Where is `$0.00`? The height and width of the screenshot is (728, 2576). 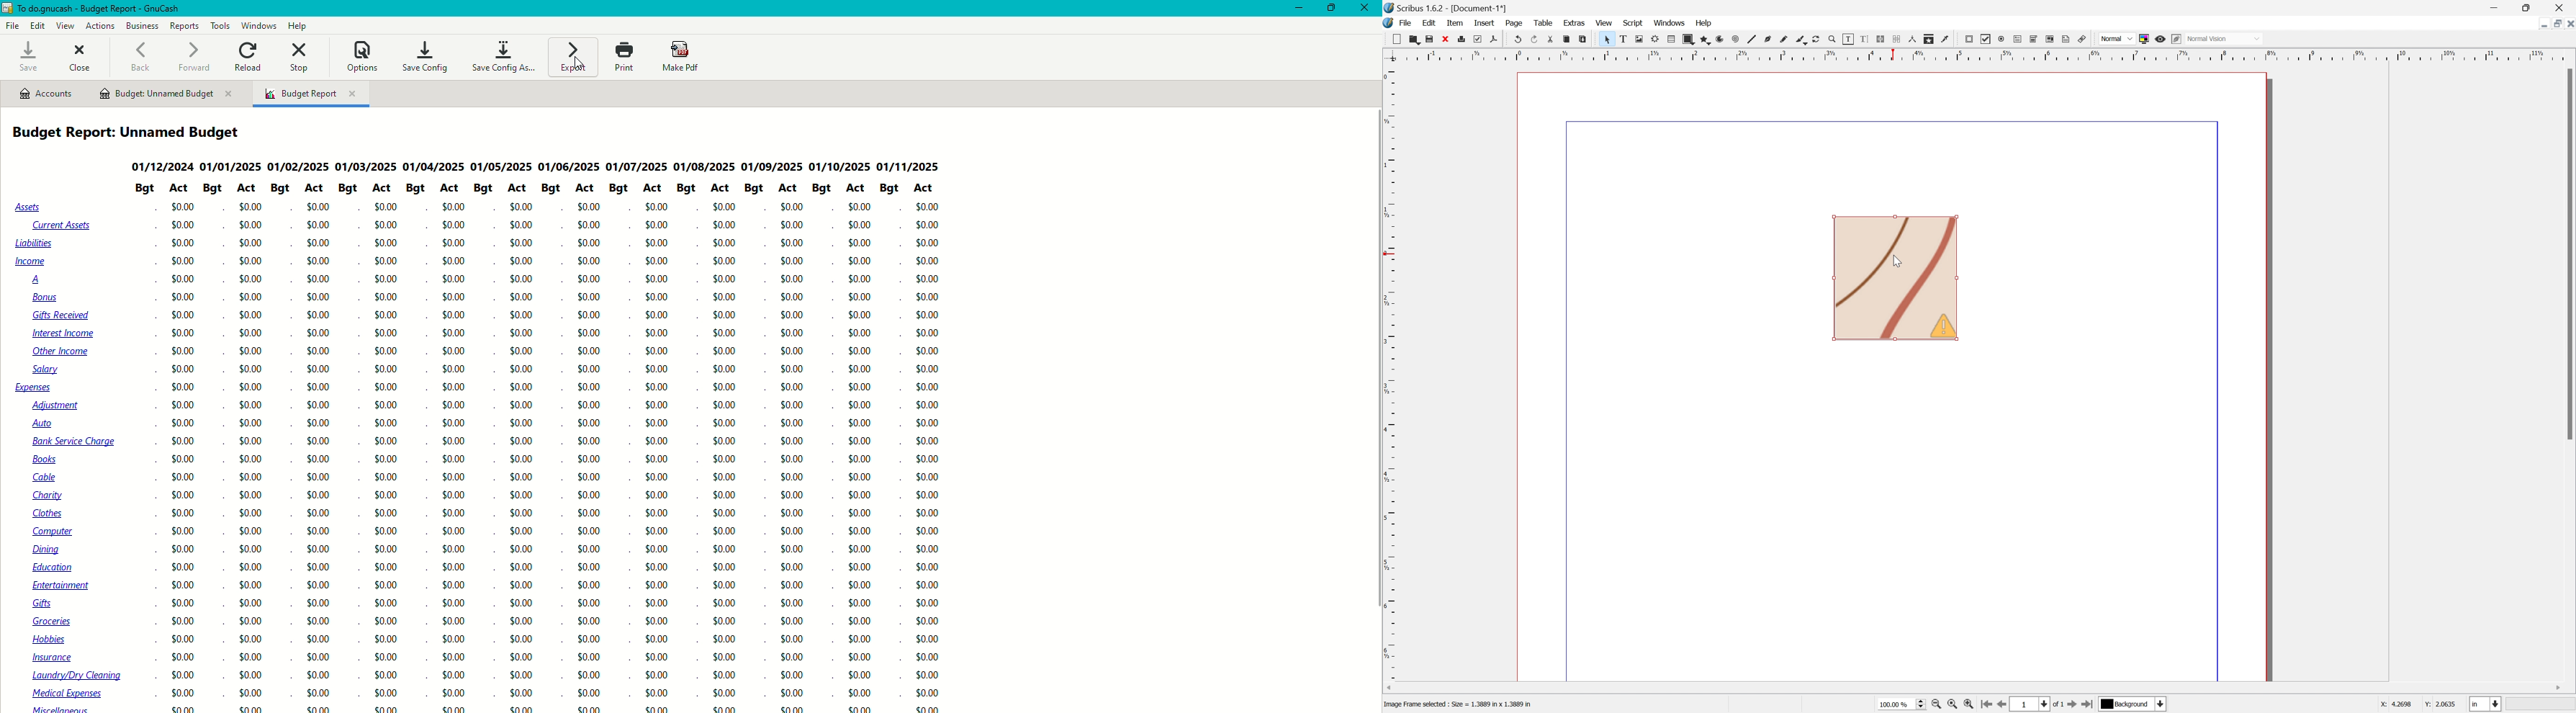
$0.00 is located at coordinates (523, 386).